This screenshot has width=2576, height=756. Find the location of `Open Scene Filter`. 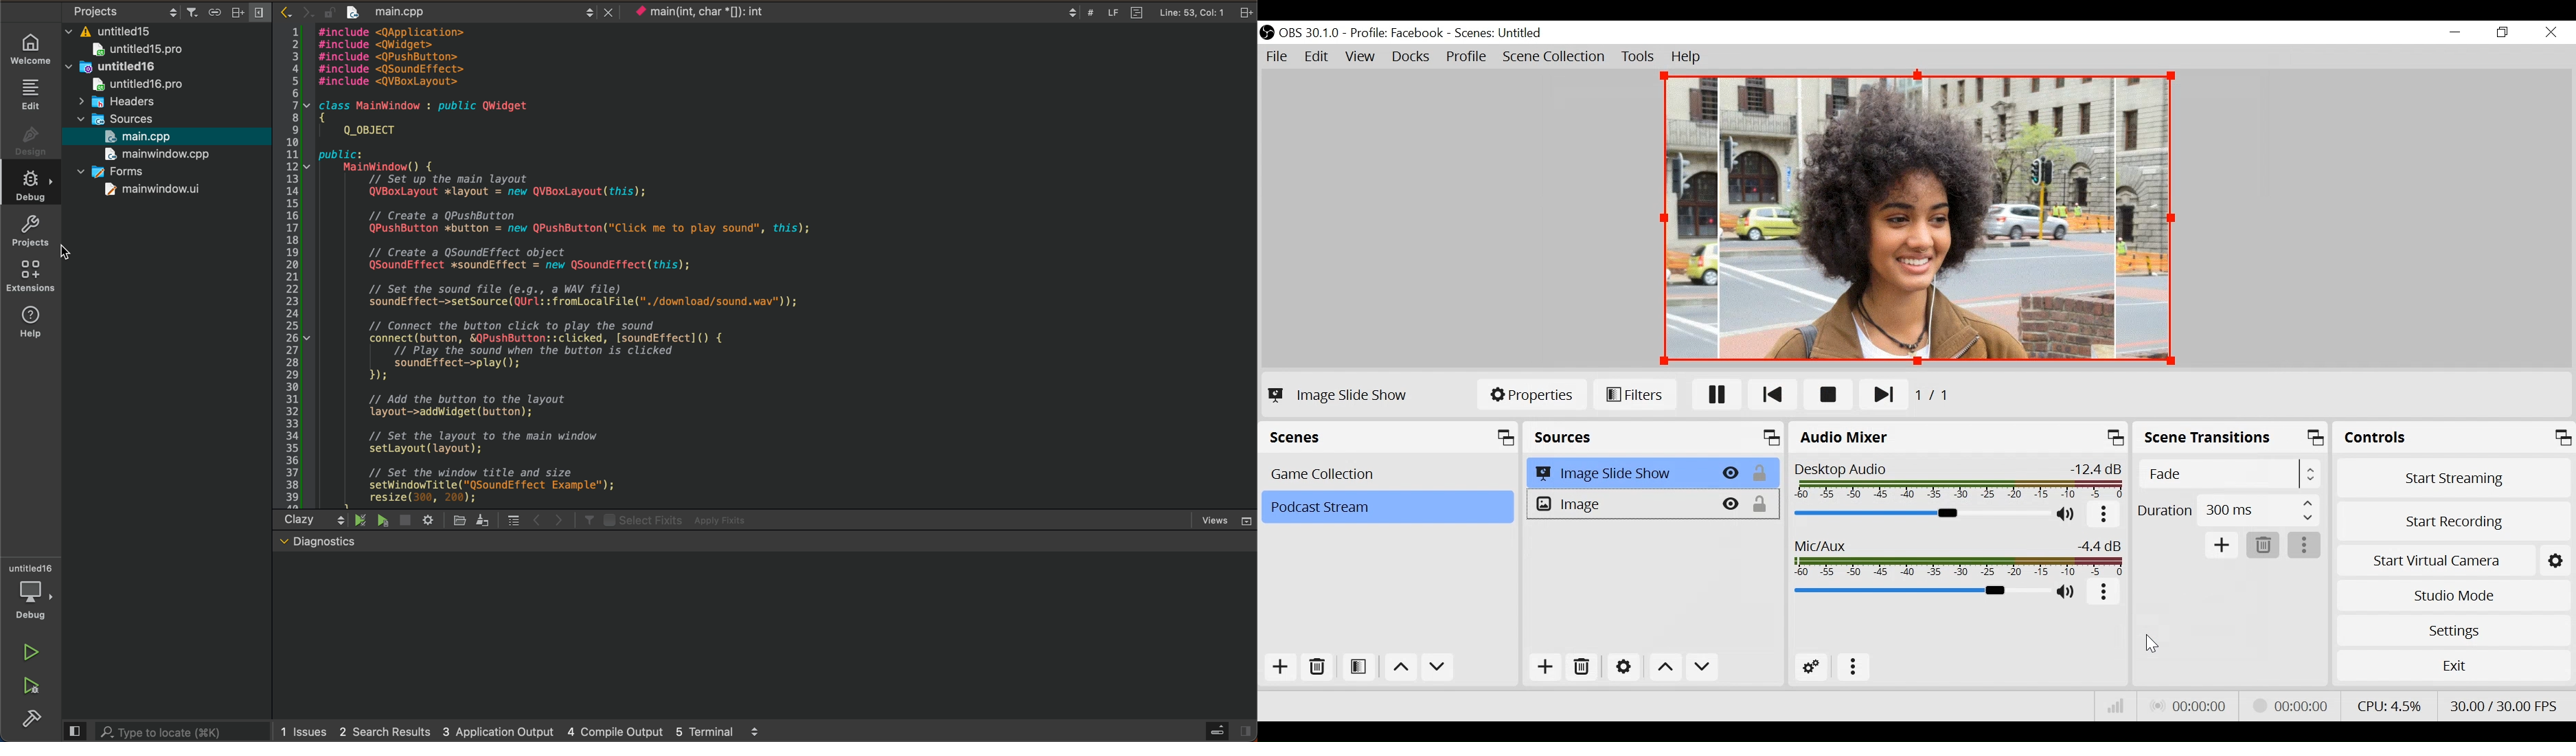

Open Scene Filter is located at coordinates (1361, 668).